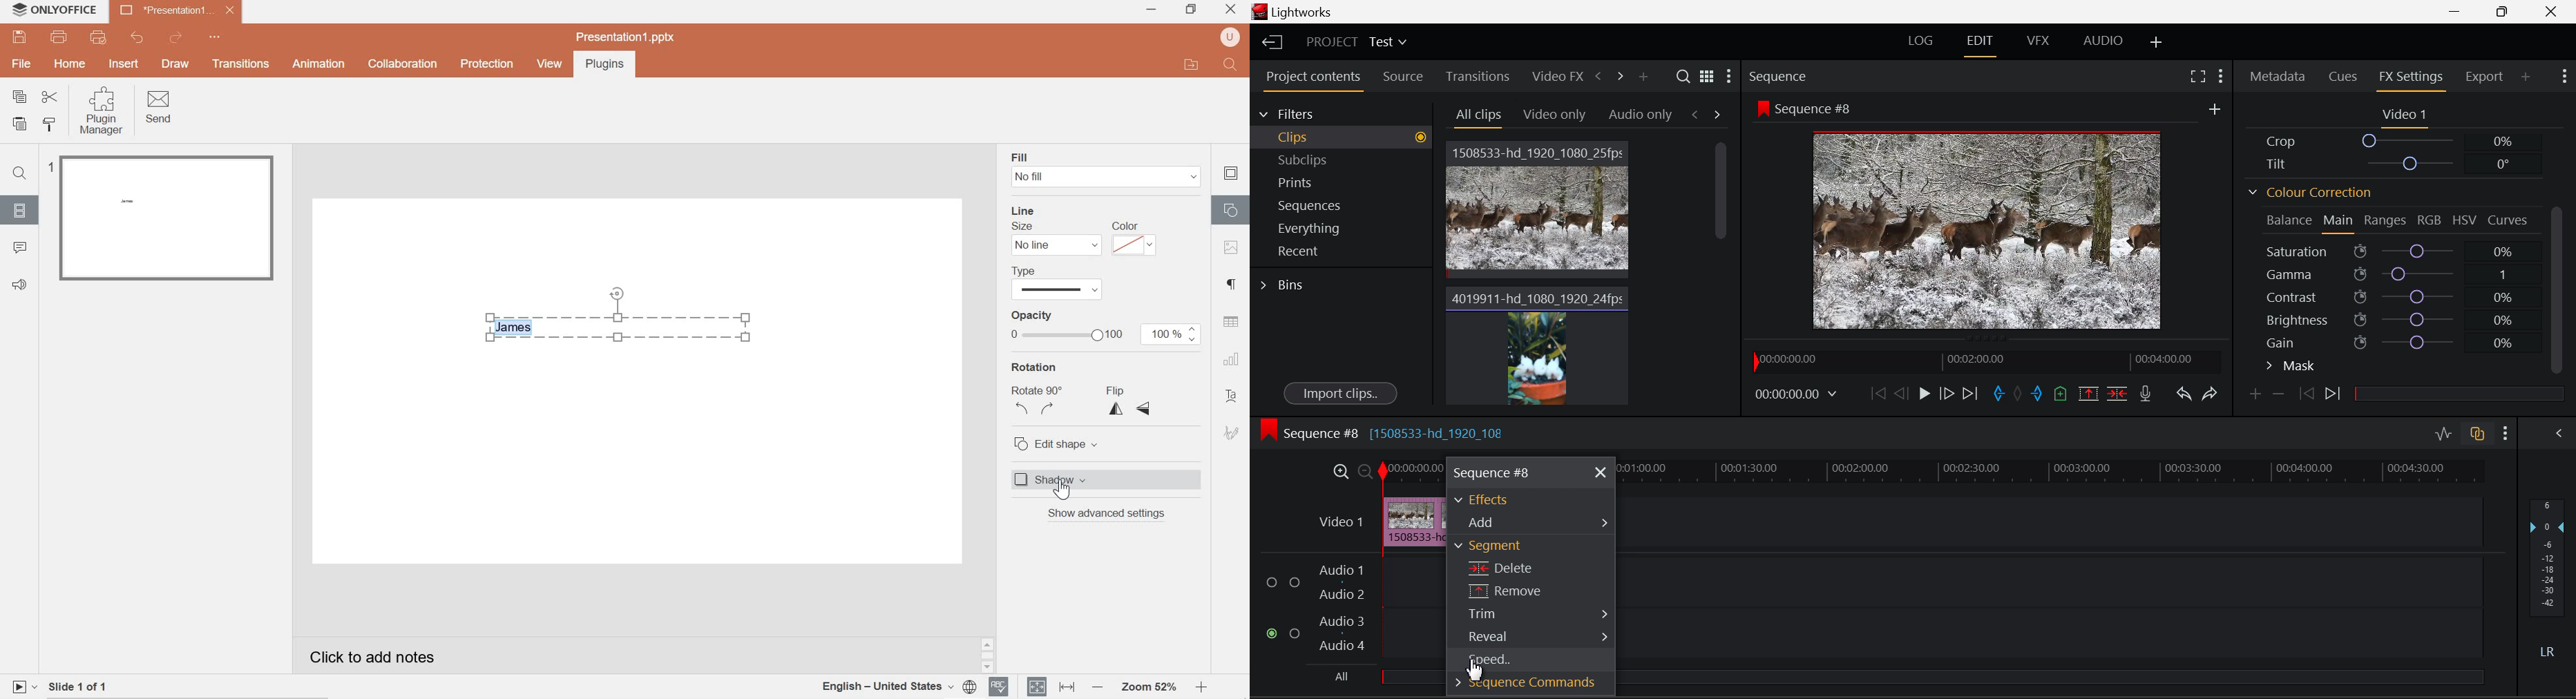 The width and height of the screenshot is (2576, 700). Describe the element at coordinates (2407, 77) in the screenshot. I see `FX Settings` at that location.